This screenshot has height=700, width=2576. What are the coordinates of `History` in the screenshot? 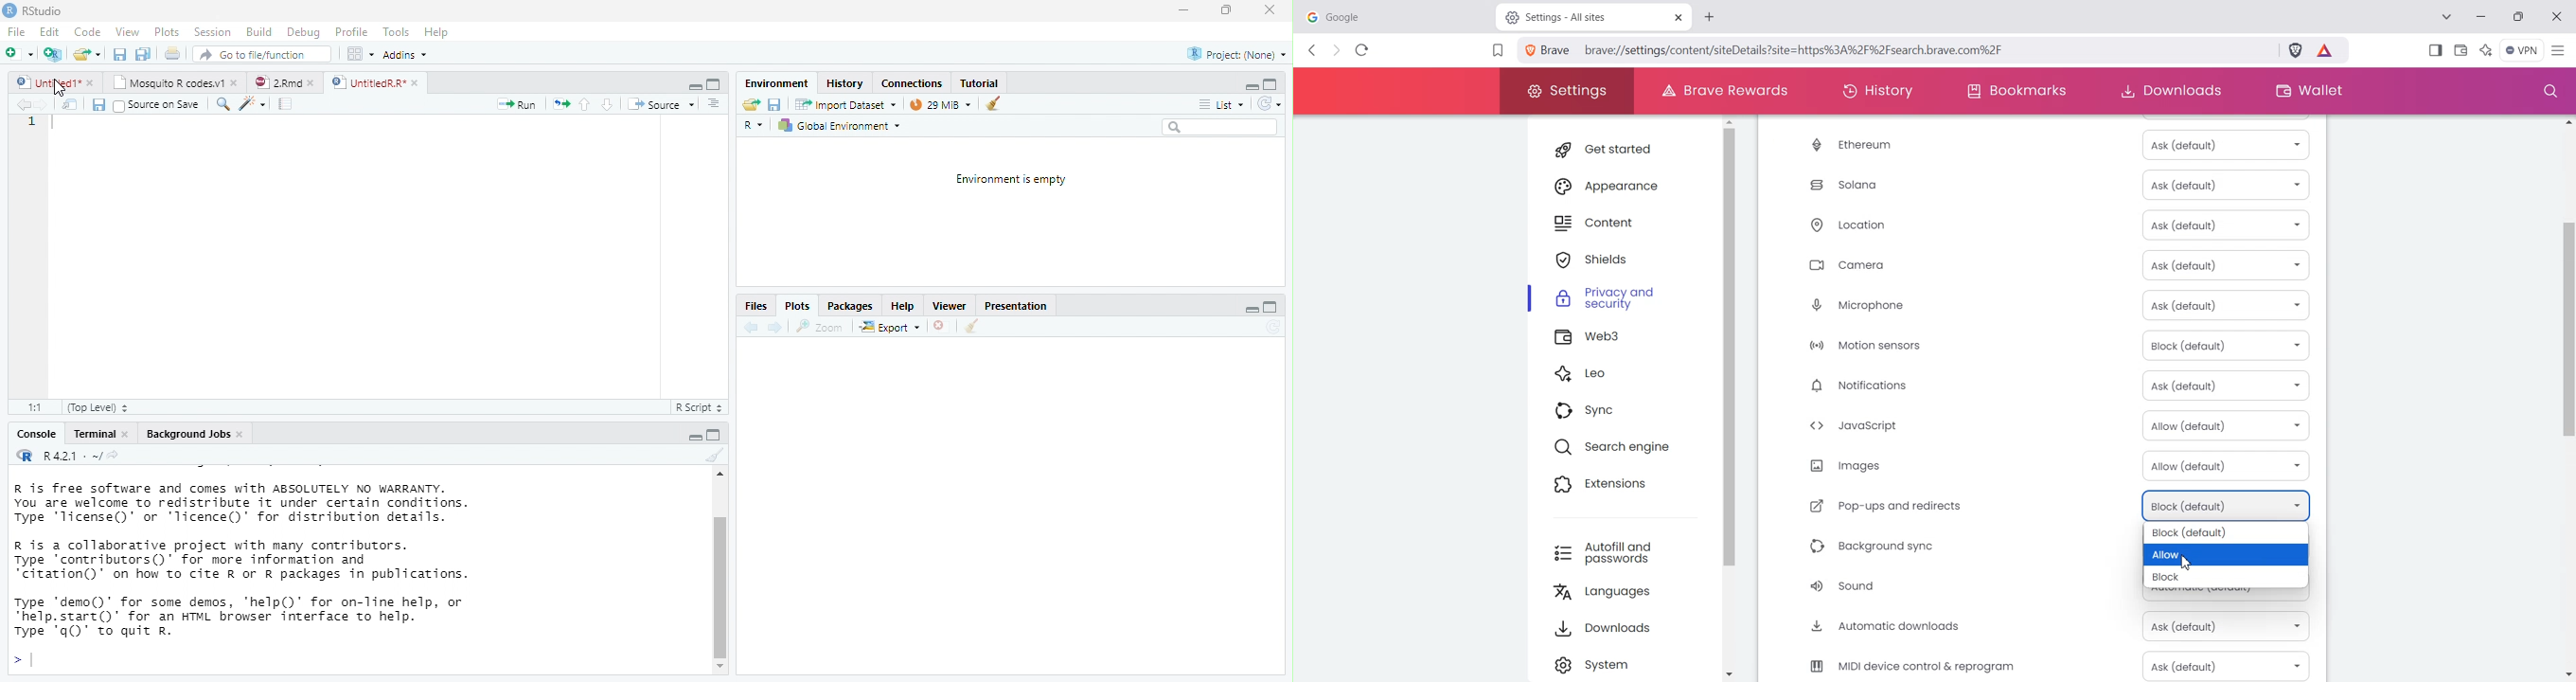 It's located at (844, 82).